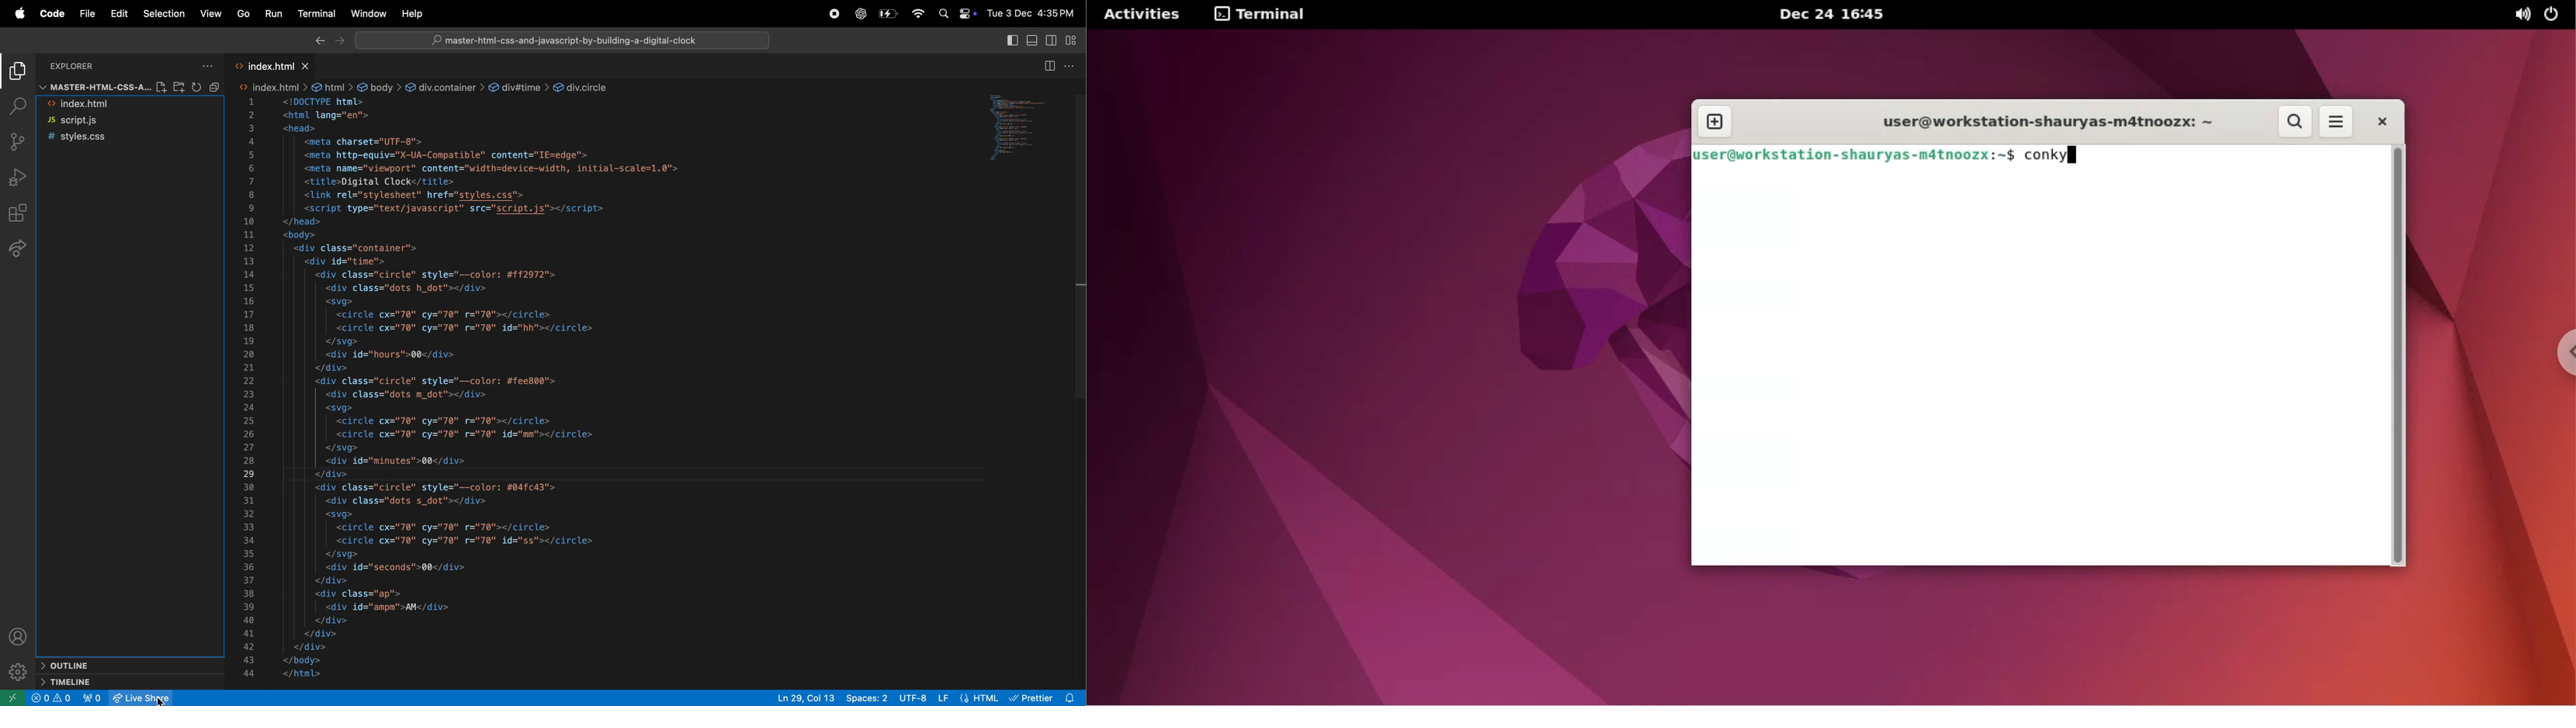  Describe the element at coordinates (244, 15) in the screenshot. I see `go` at that location.